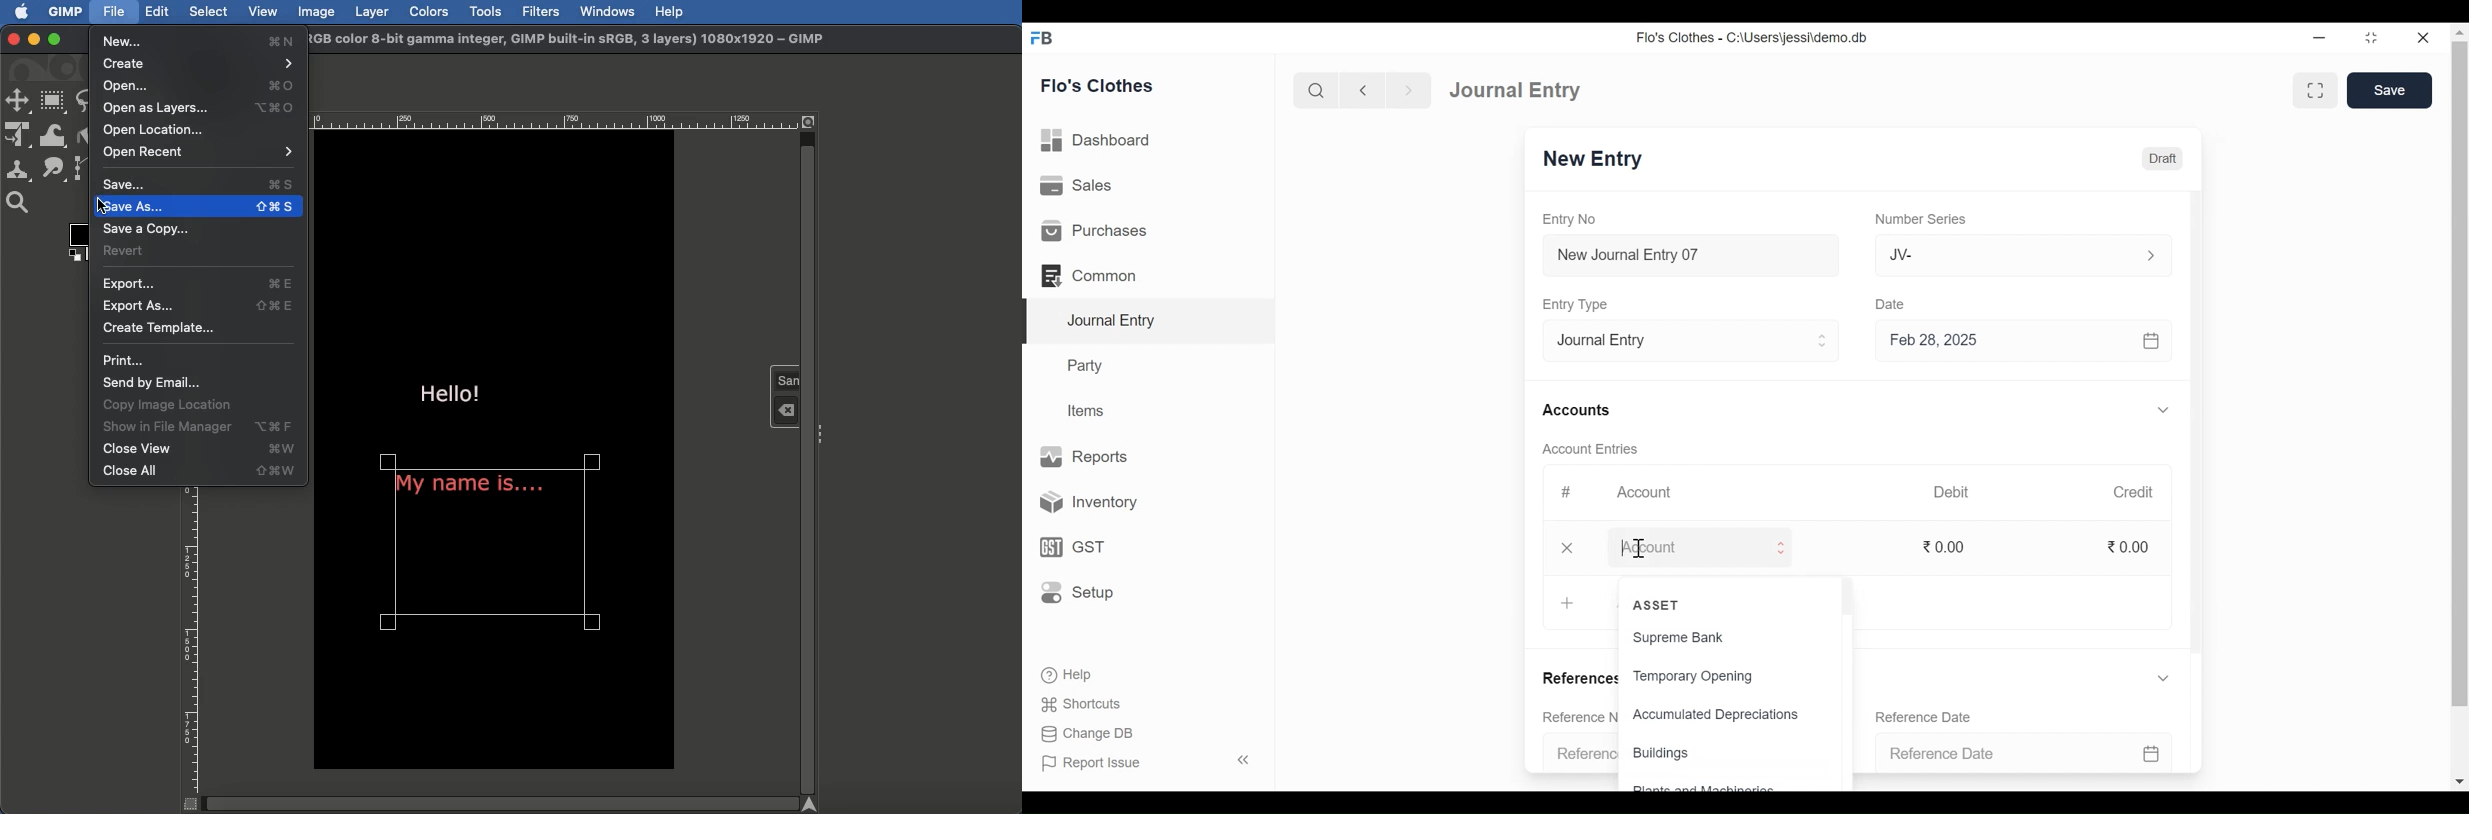 The height and width of the screenshot is (840, 2492). What do you see at coordinates (86, 167) in the screenshot?
I see `Paths tool` at bounding box center [86, 167].